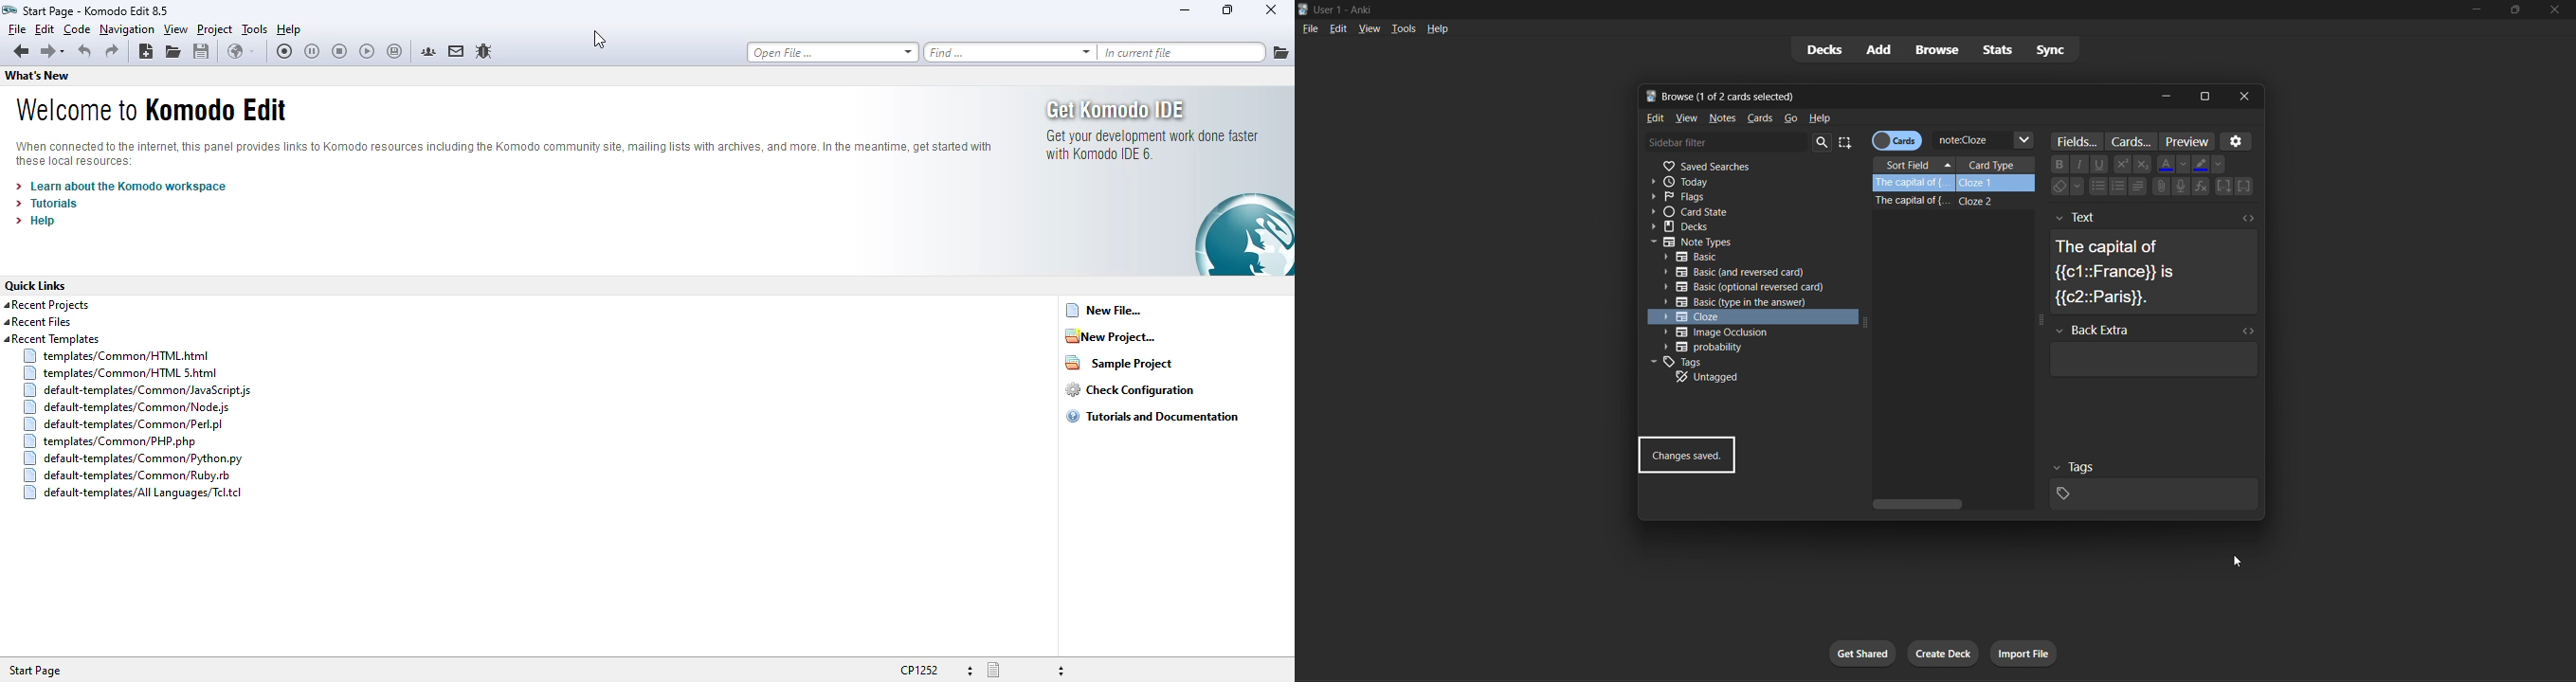  Describe the element at coordinates (2187, 141) in the screenshot. I see `preview card` at that location.